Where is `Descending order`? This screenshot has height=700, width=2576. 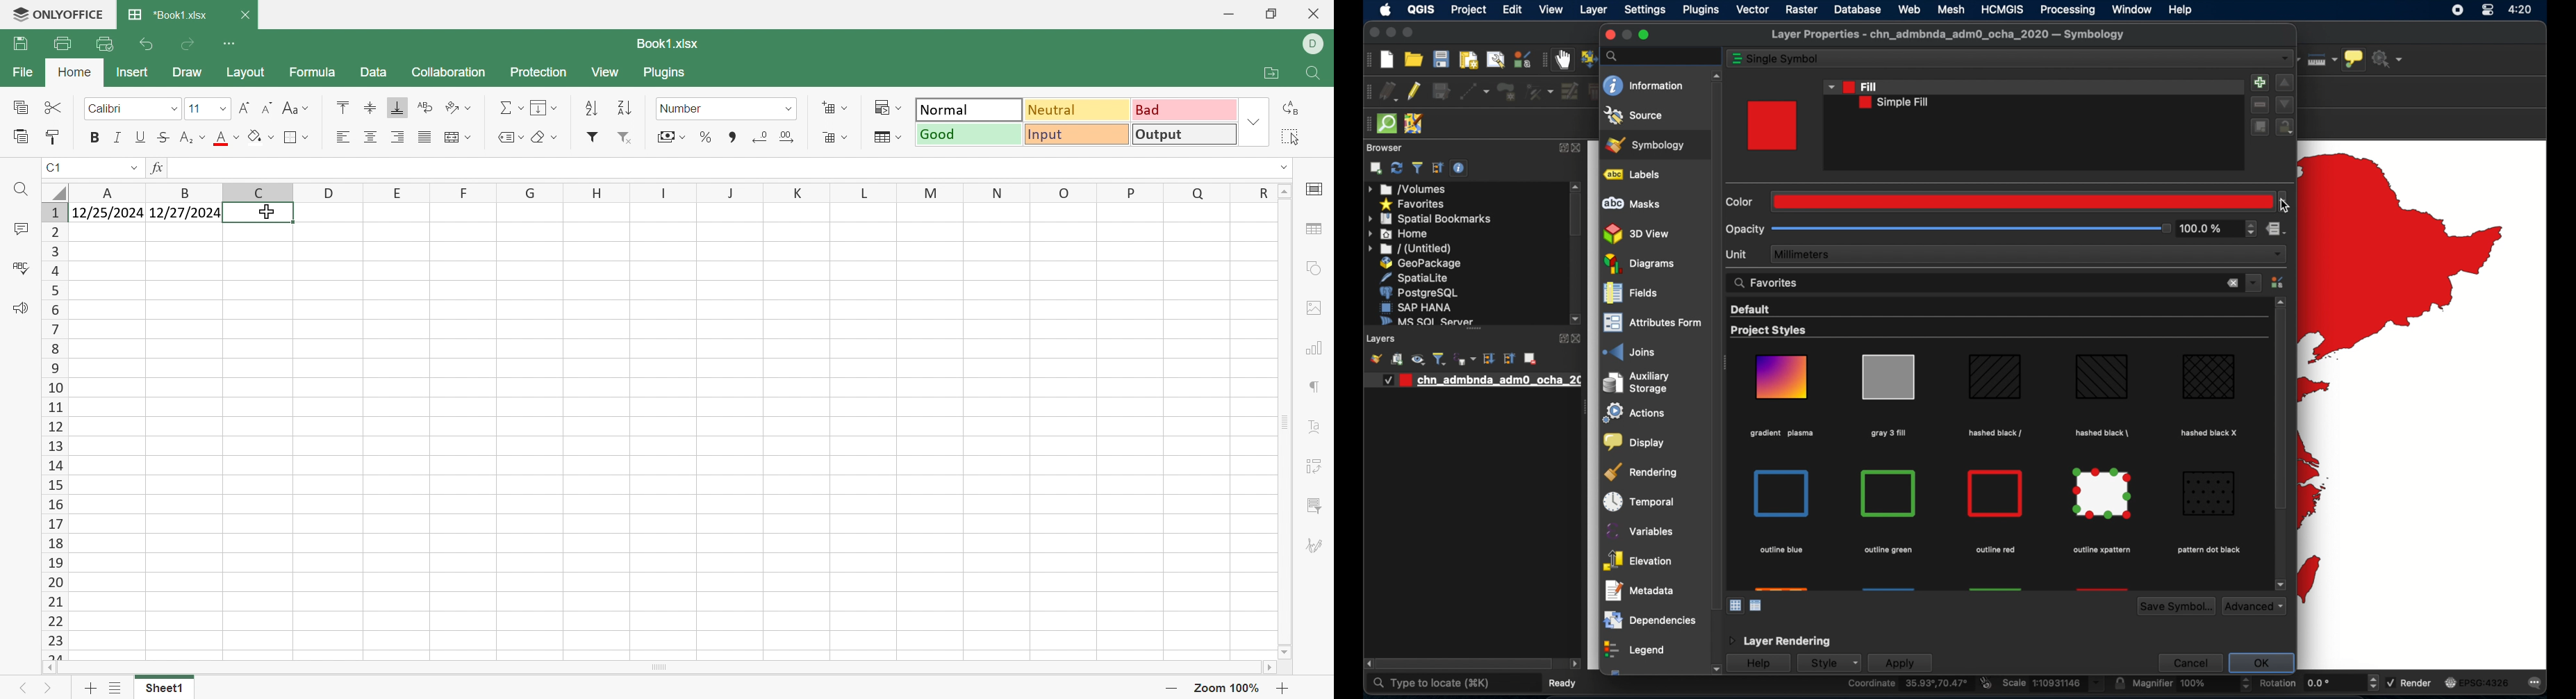 Descending order is located at coordinates (622, 108).